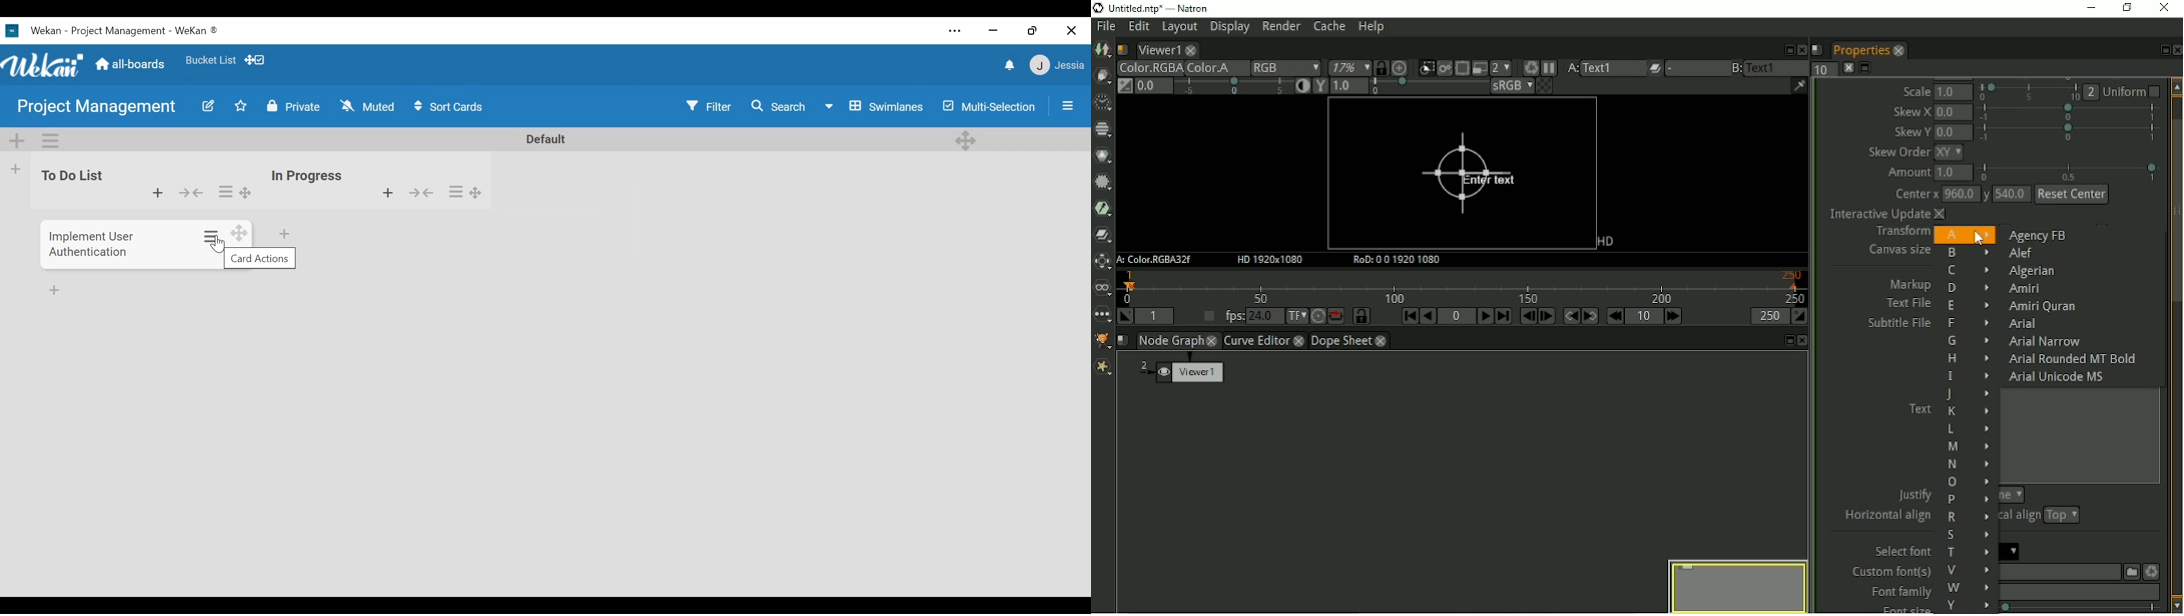 The width and height of the screenshot is (2184, 616). Describe the element at coordinates (239, 233) in the screenshot. I see `drag` at that location.